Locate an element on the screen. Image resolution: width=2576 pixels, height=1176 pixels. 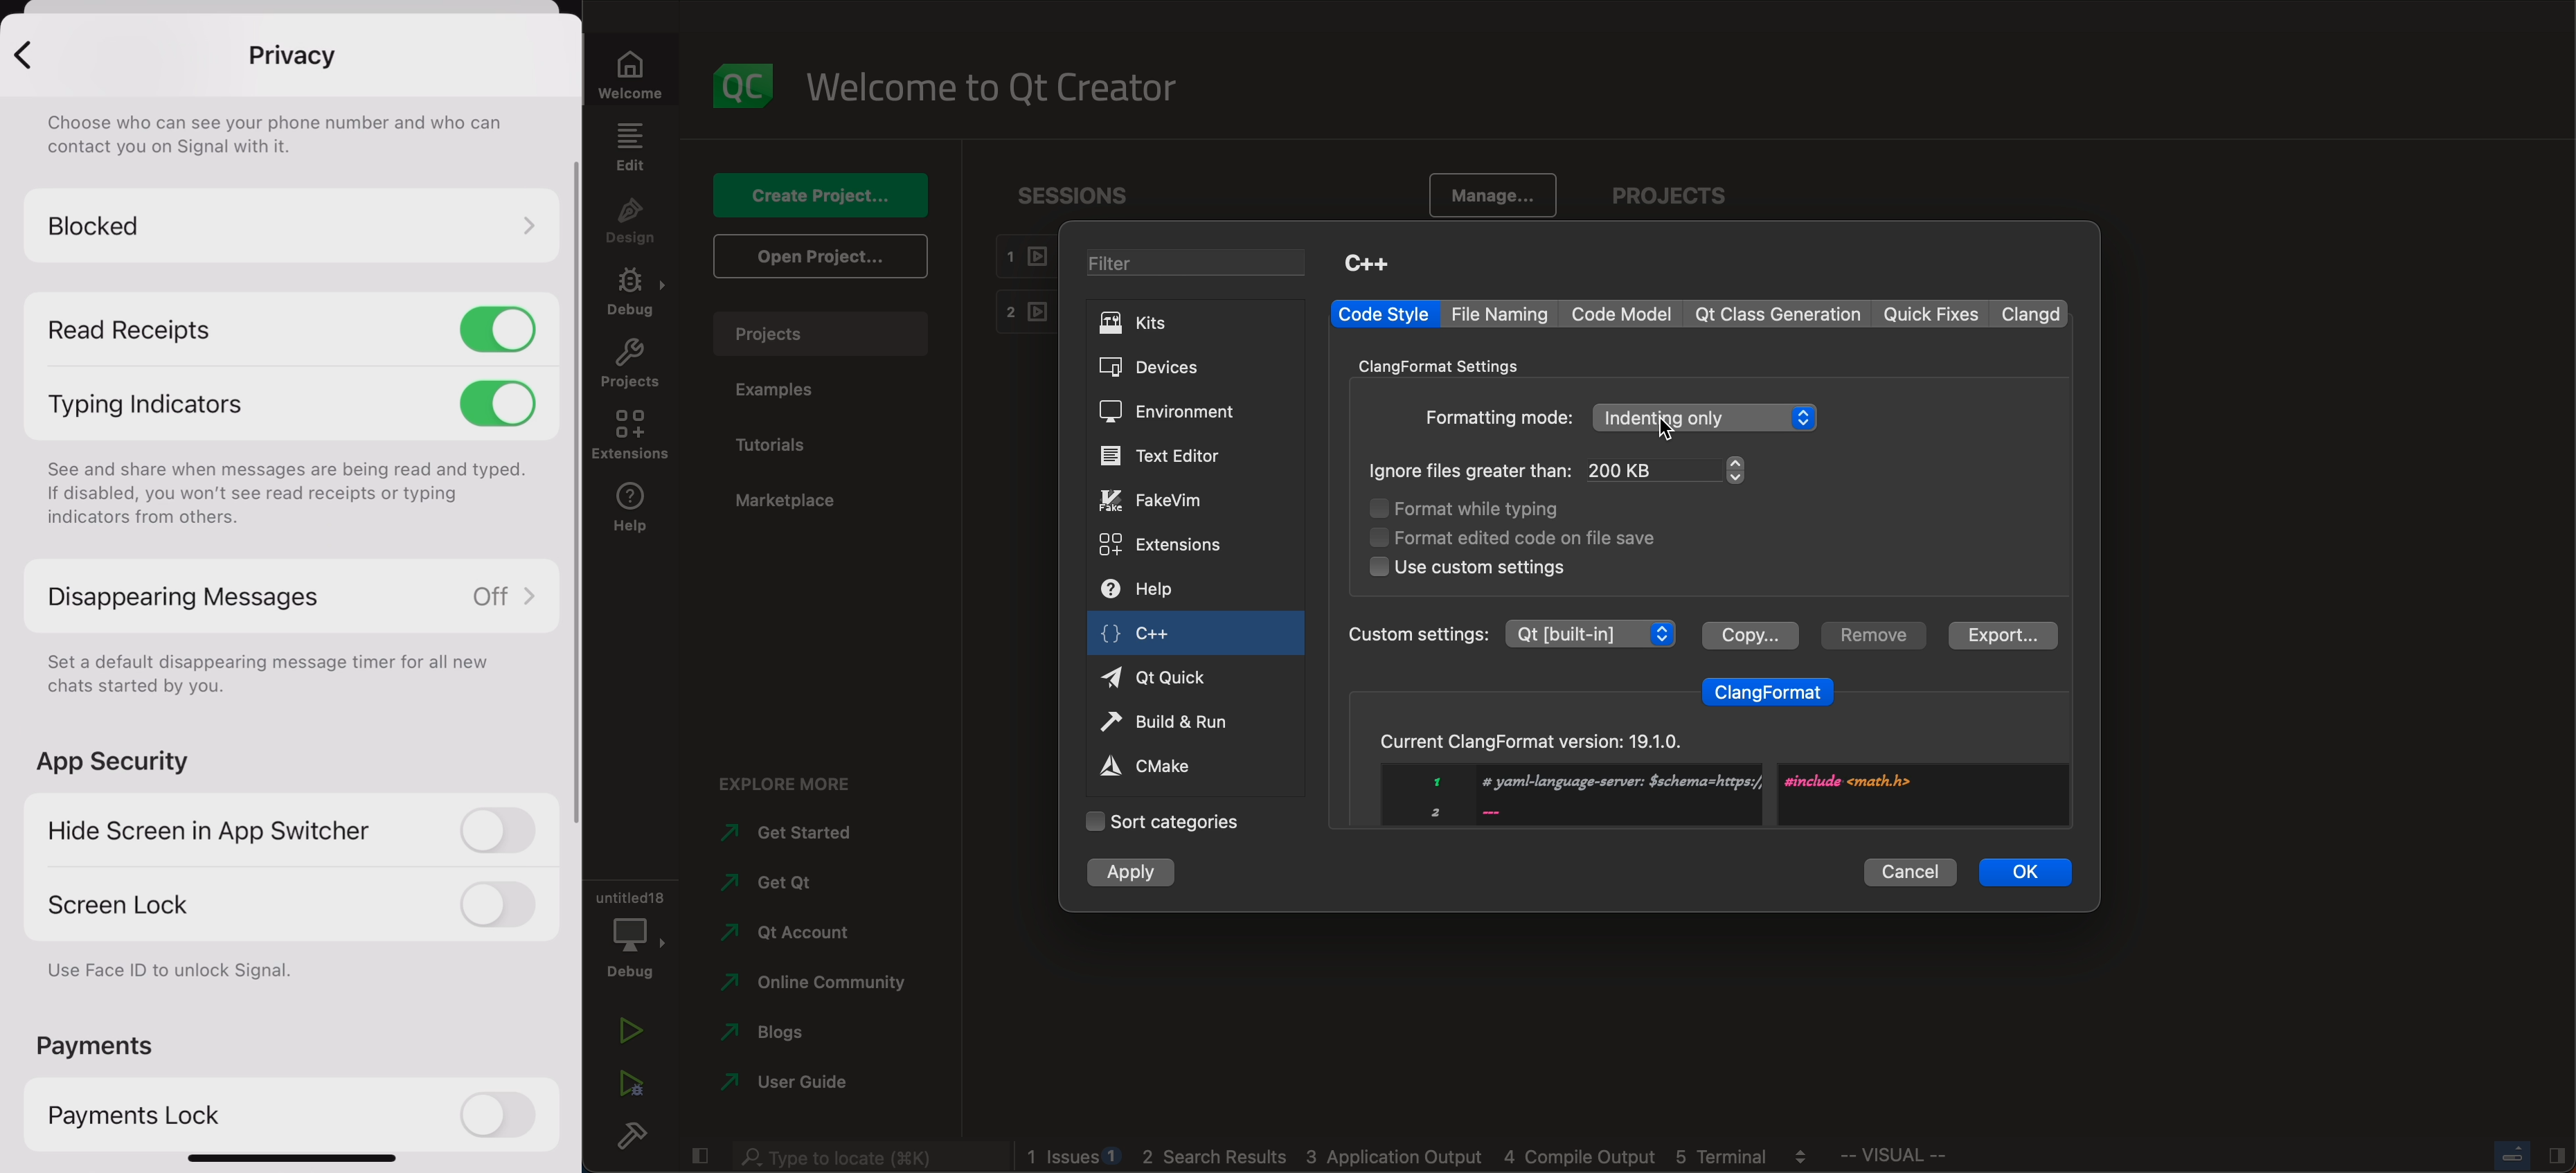
clangd is located at coordinates (2034, 314).